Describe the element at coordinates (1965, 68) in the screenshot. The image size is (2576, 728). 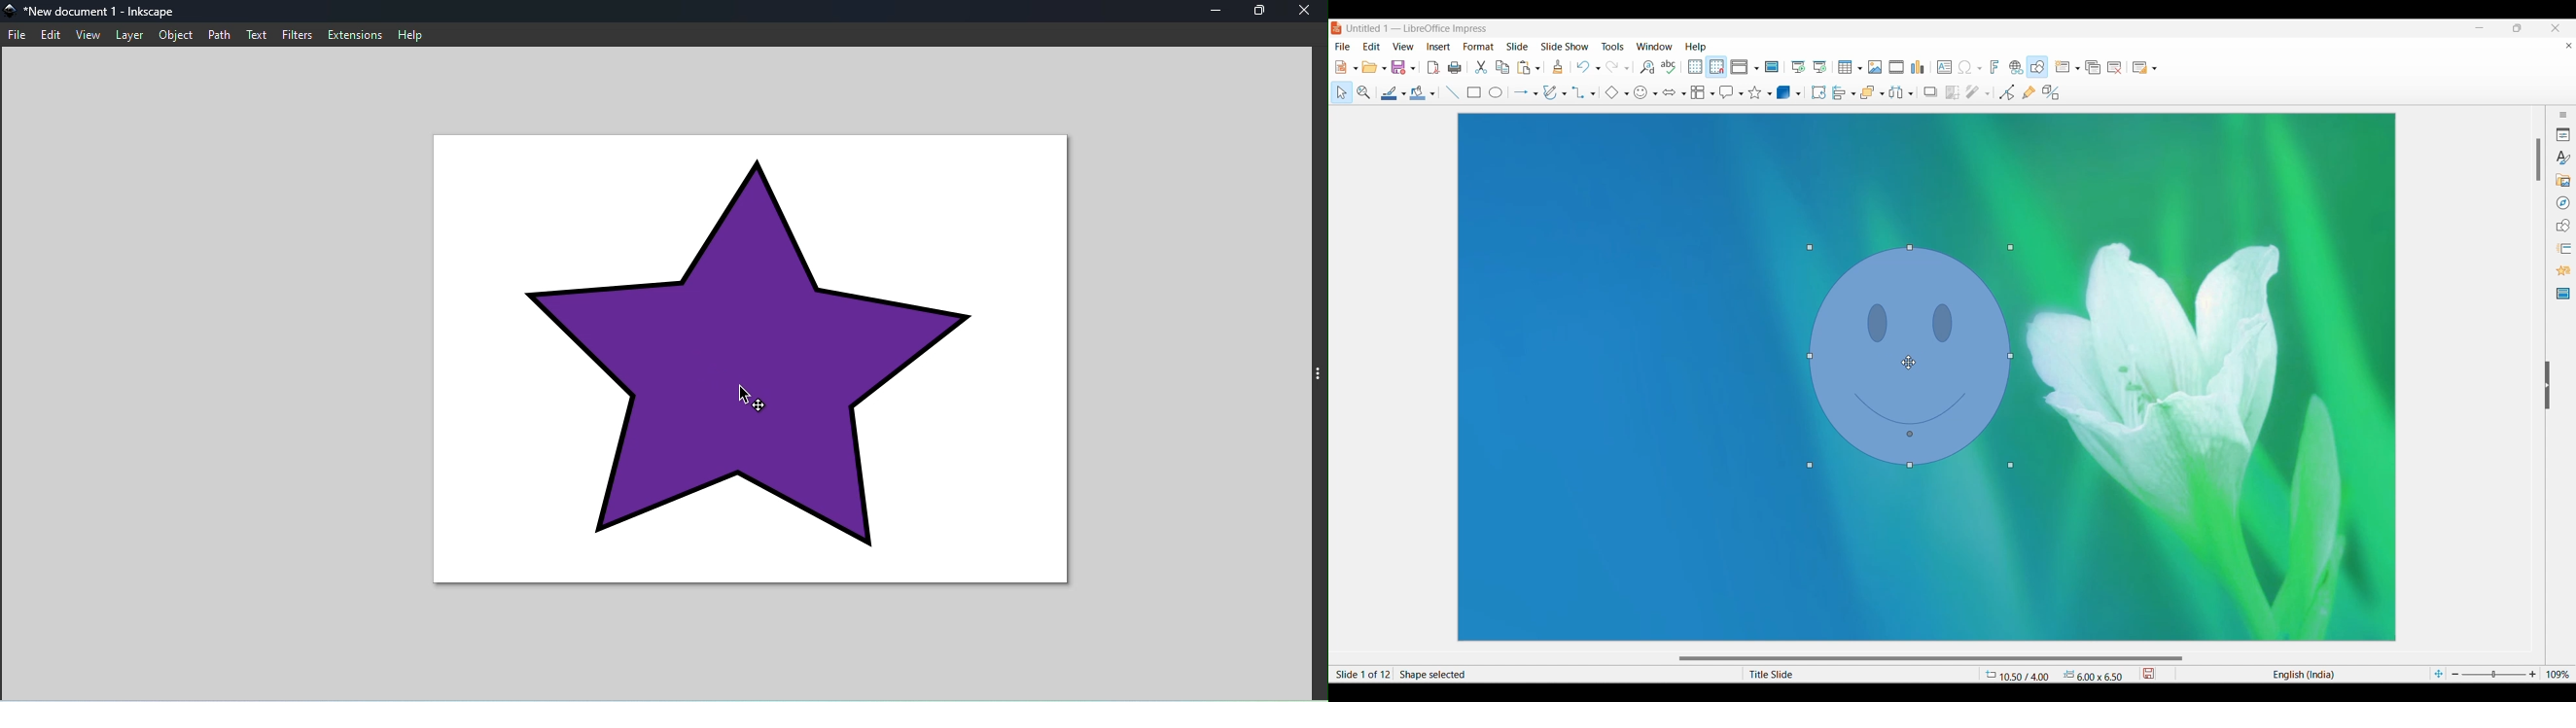
I see `Special character chosen` at that location.